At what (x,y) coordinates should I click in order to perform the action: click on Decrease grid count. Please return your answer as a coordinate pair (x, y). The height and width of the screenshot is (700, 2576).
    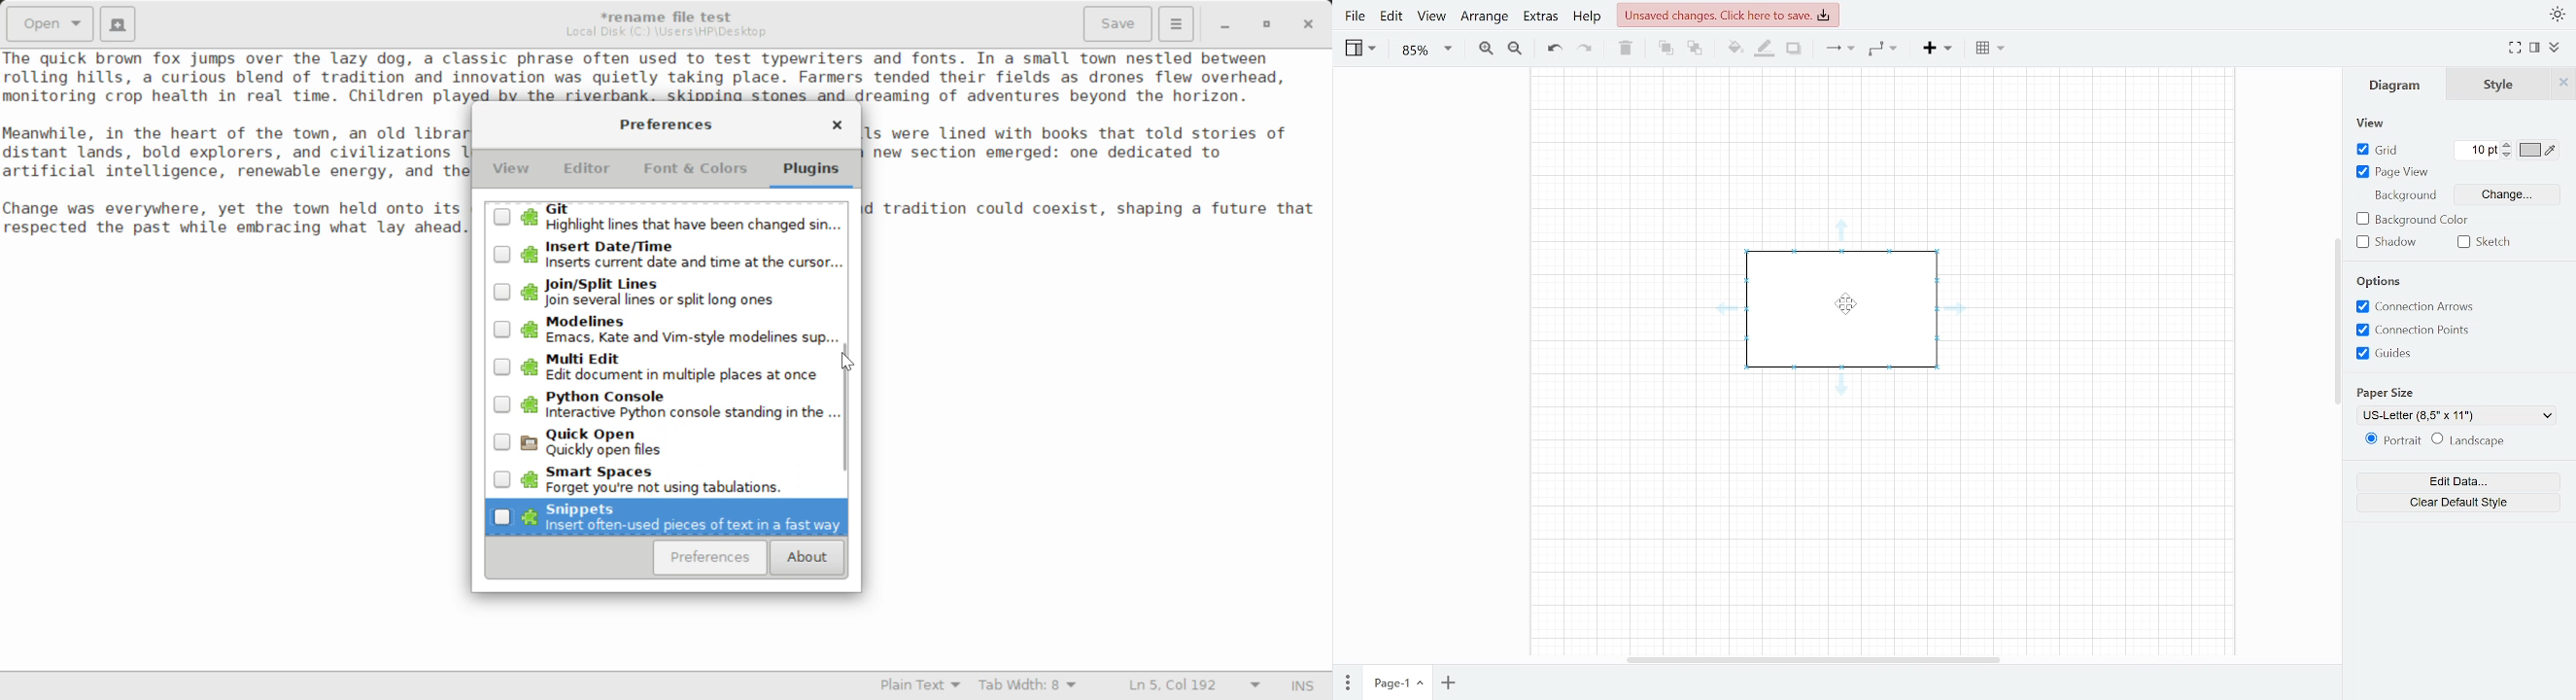
    Looking at the image, I should click on (2509, 157).